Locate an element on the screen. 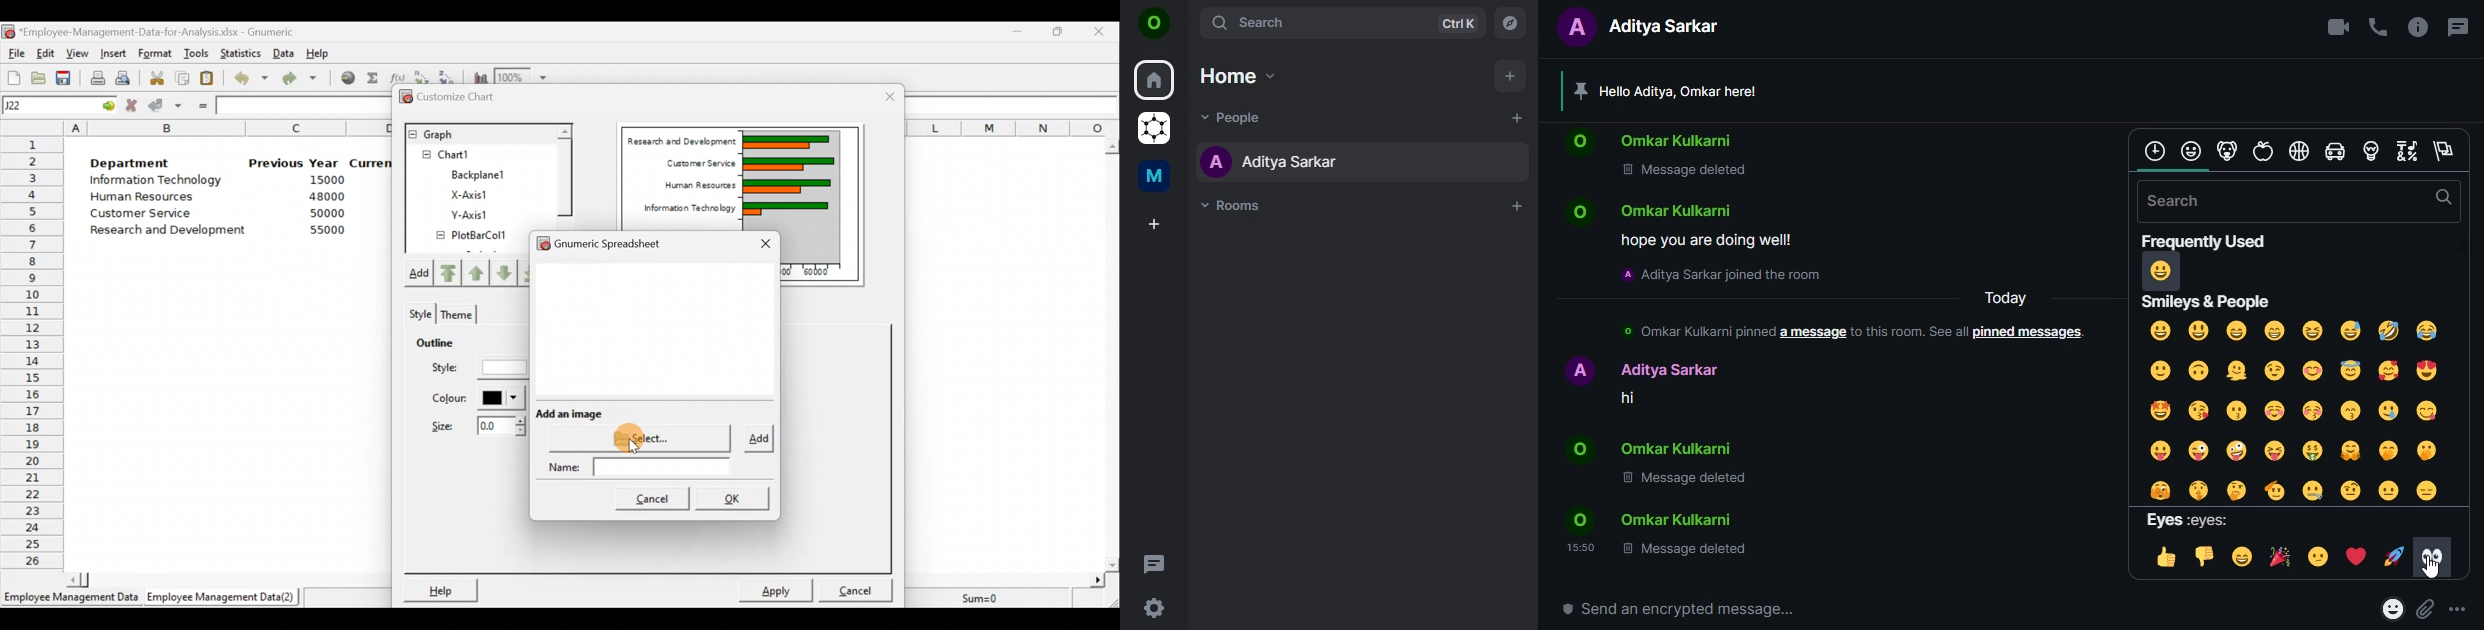 This screenshot has height=644, width=2492. Select is located at coordinates (644, 438).